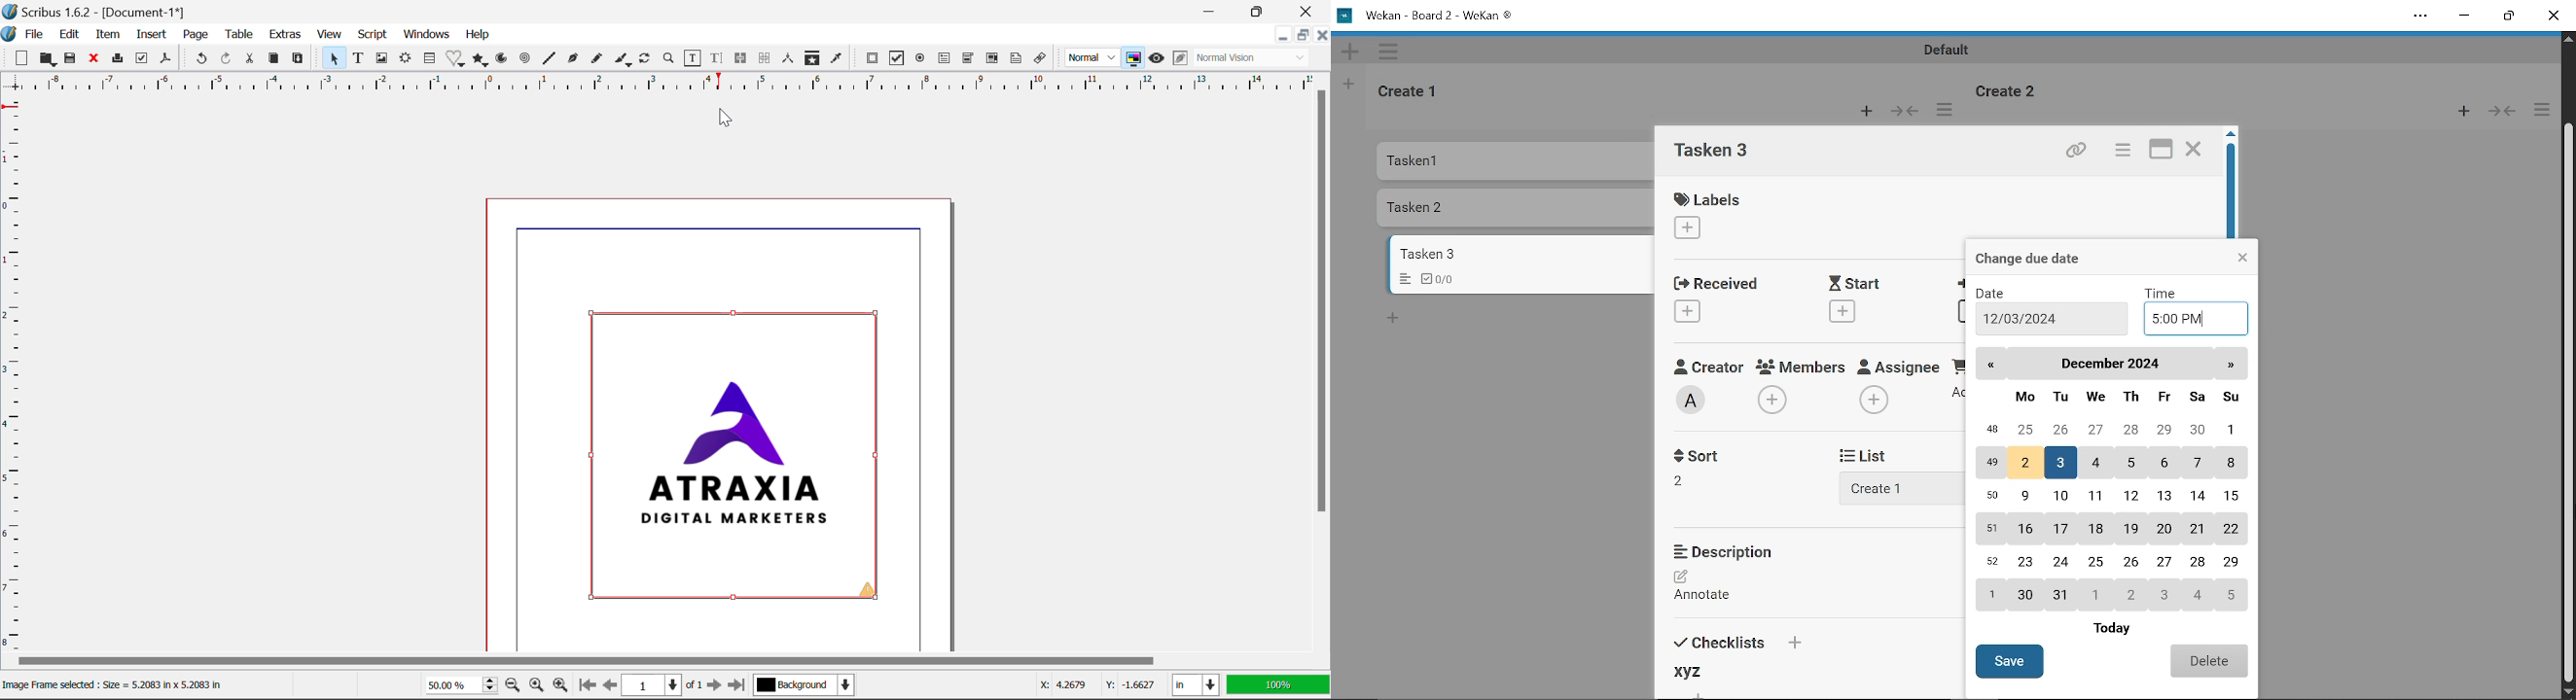  What do you see at coordinates (504, 60) in the screenshot?
I see `Arc` at bounding box center [504, 60].